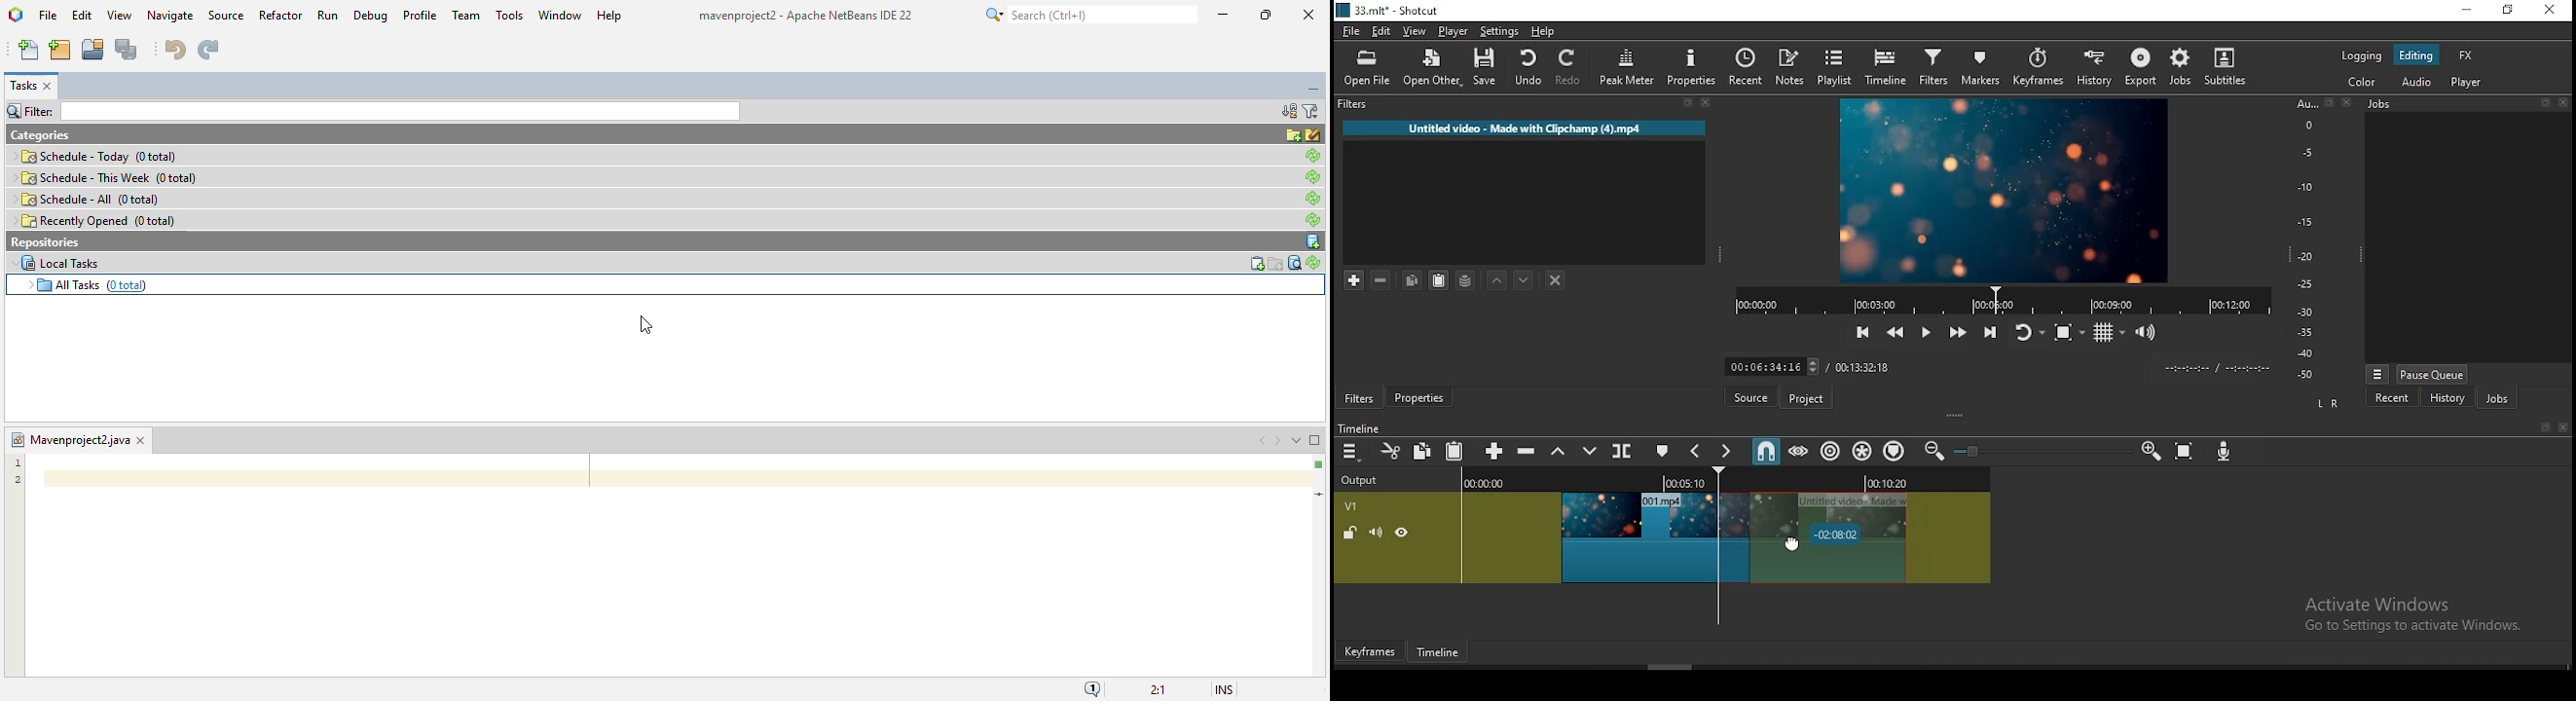 The width and height of the screenshot is (2576, 728). What do you see at coordinates (1540, 31) in the screenshot?
I see `help` at bounding box center [1540, 31].